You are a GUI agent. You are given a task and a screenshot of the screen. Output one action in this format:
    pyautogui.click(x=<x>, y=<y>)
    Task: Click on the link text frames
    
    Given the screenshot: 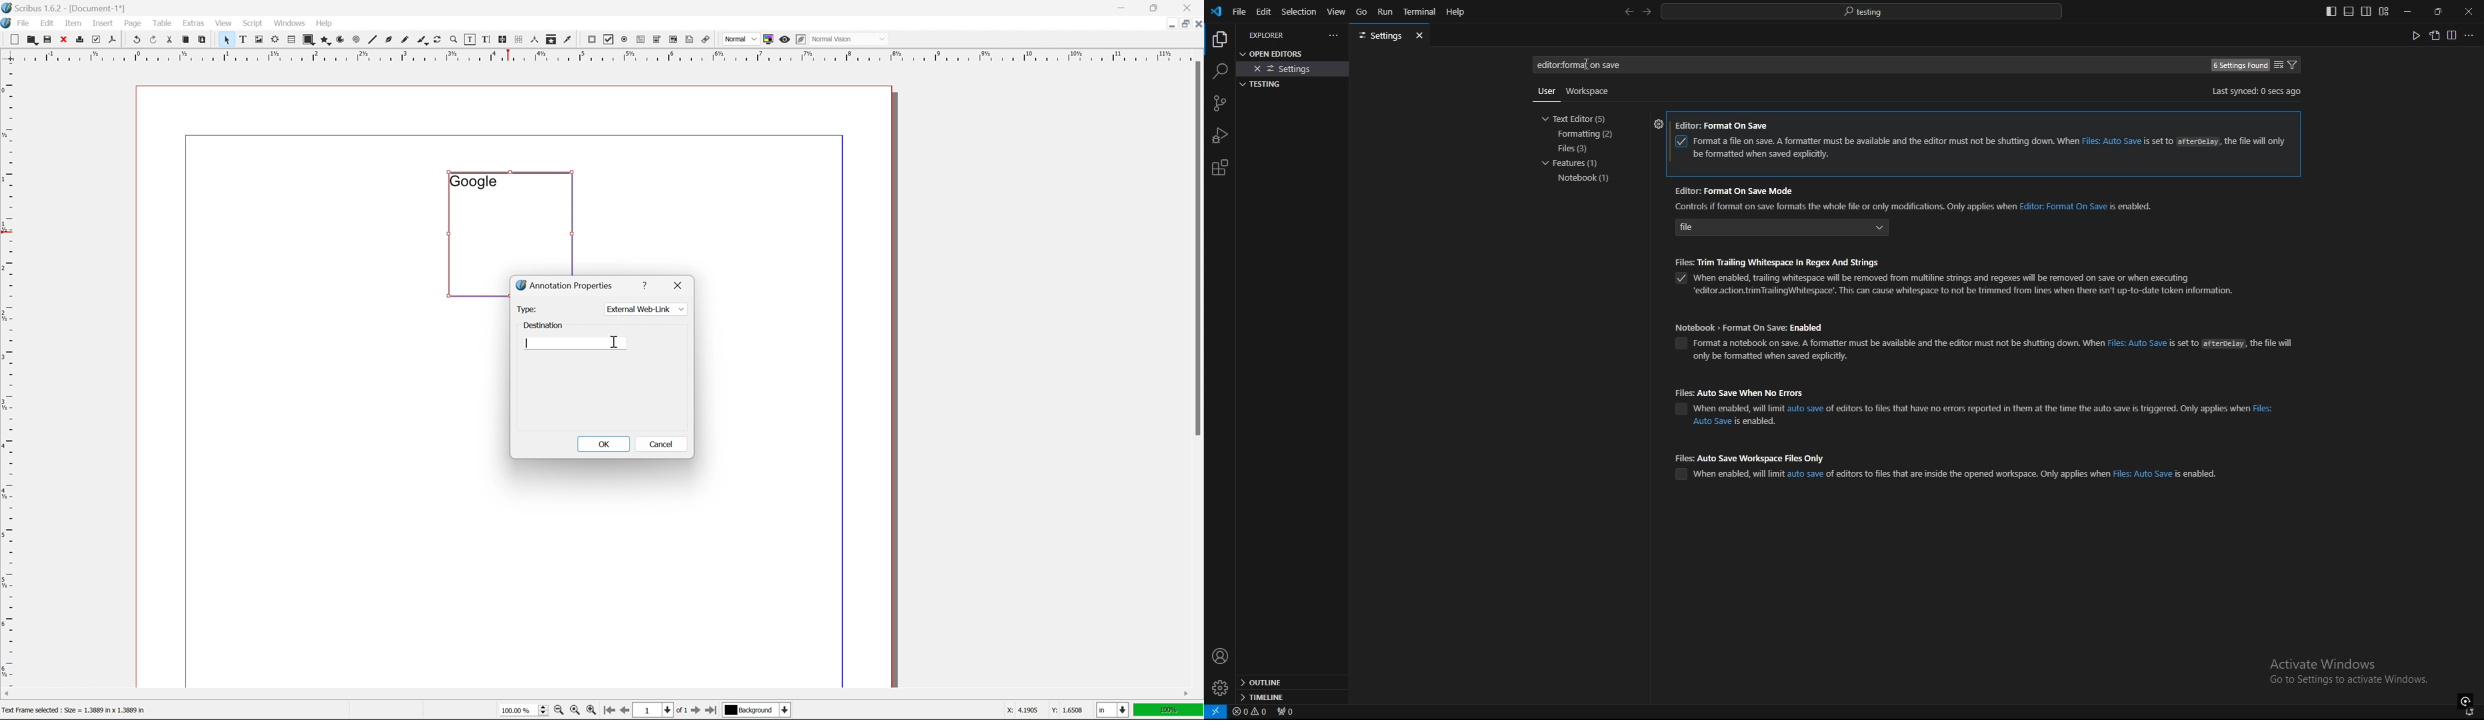 What is the action you would take?
    pyautogui.click(x=501, y=40)
    